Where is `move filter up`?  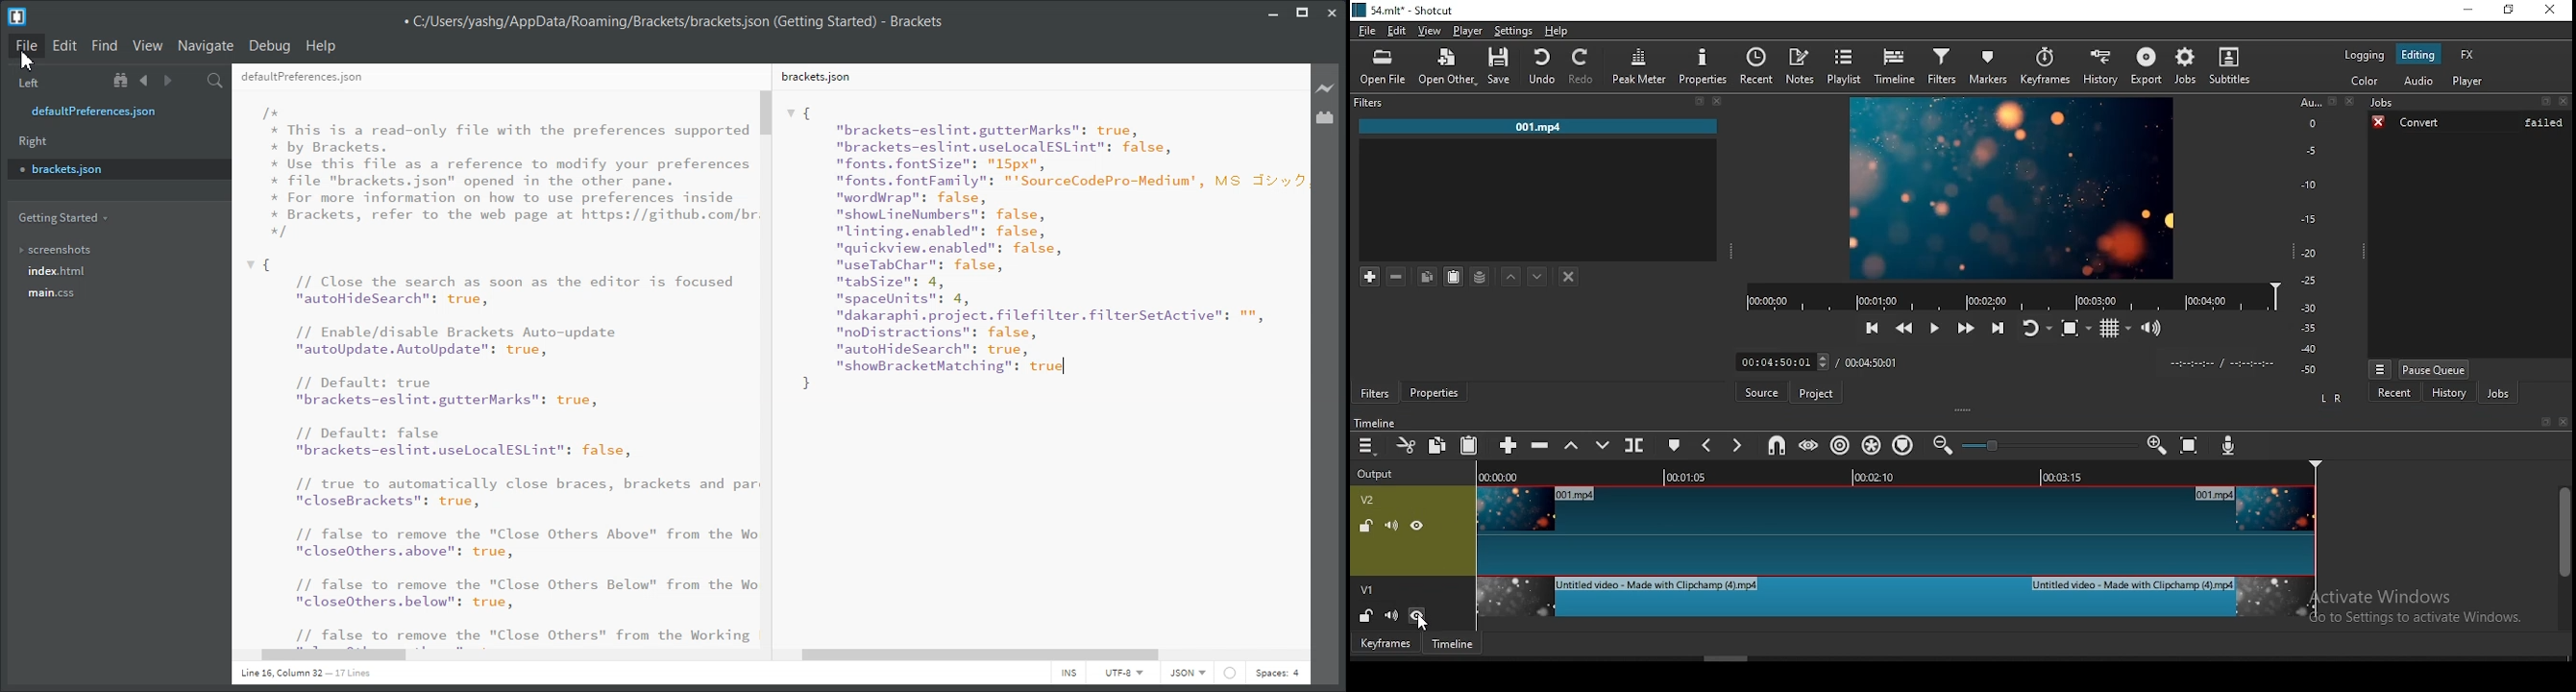
move filter up is located at coordinates (1509, 275).